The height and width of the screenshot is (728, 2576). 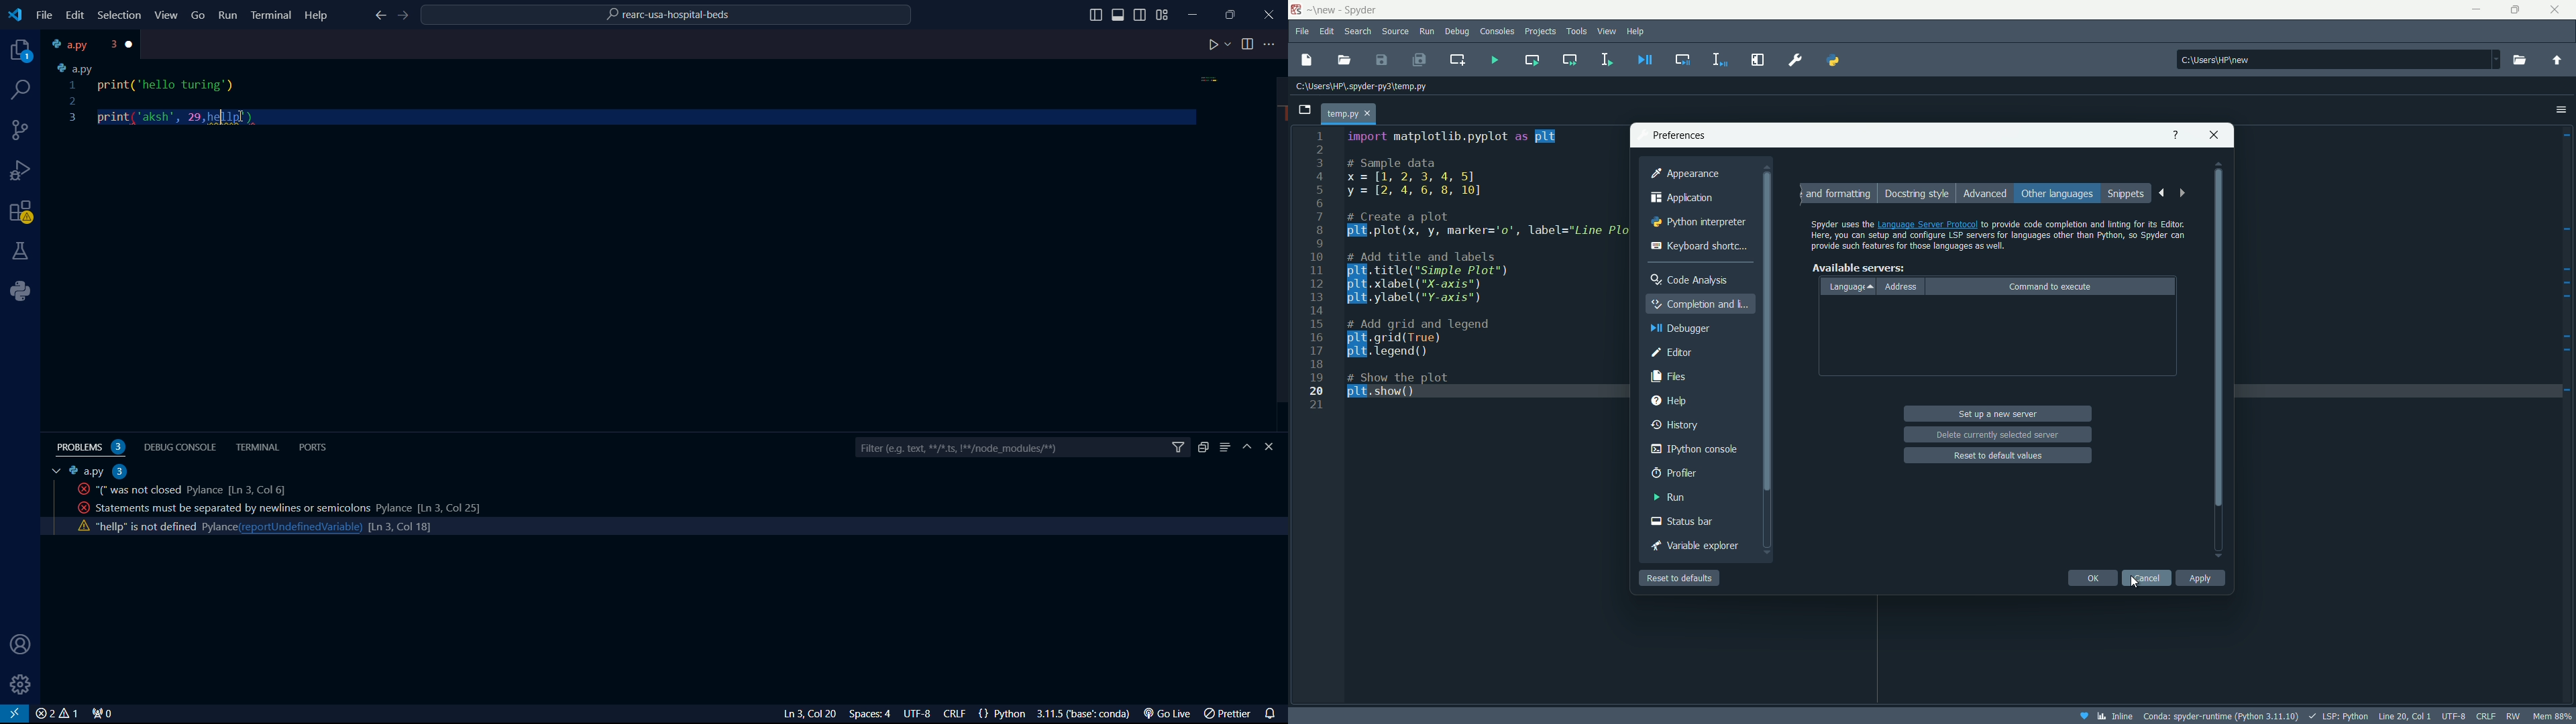 What do you see at coordinates (2220, 717) in the screenshot?
I see `interpreter` at bounding box center [2220, 717].